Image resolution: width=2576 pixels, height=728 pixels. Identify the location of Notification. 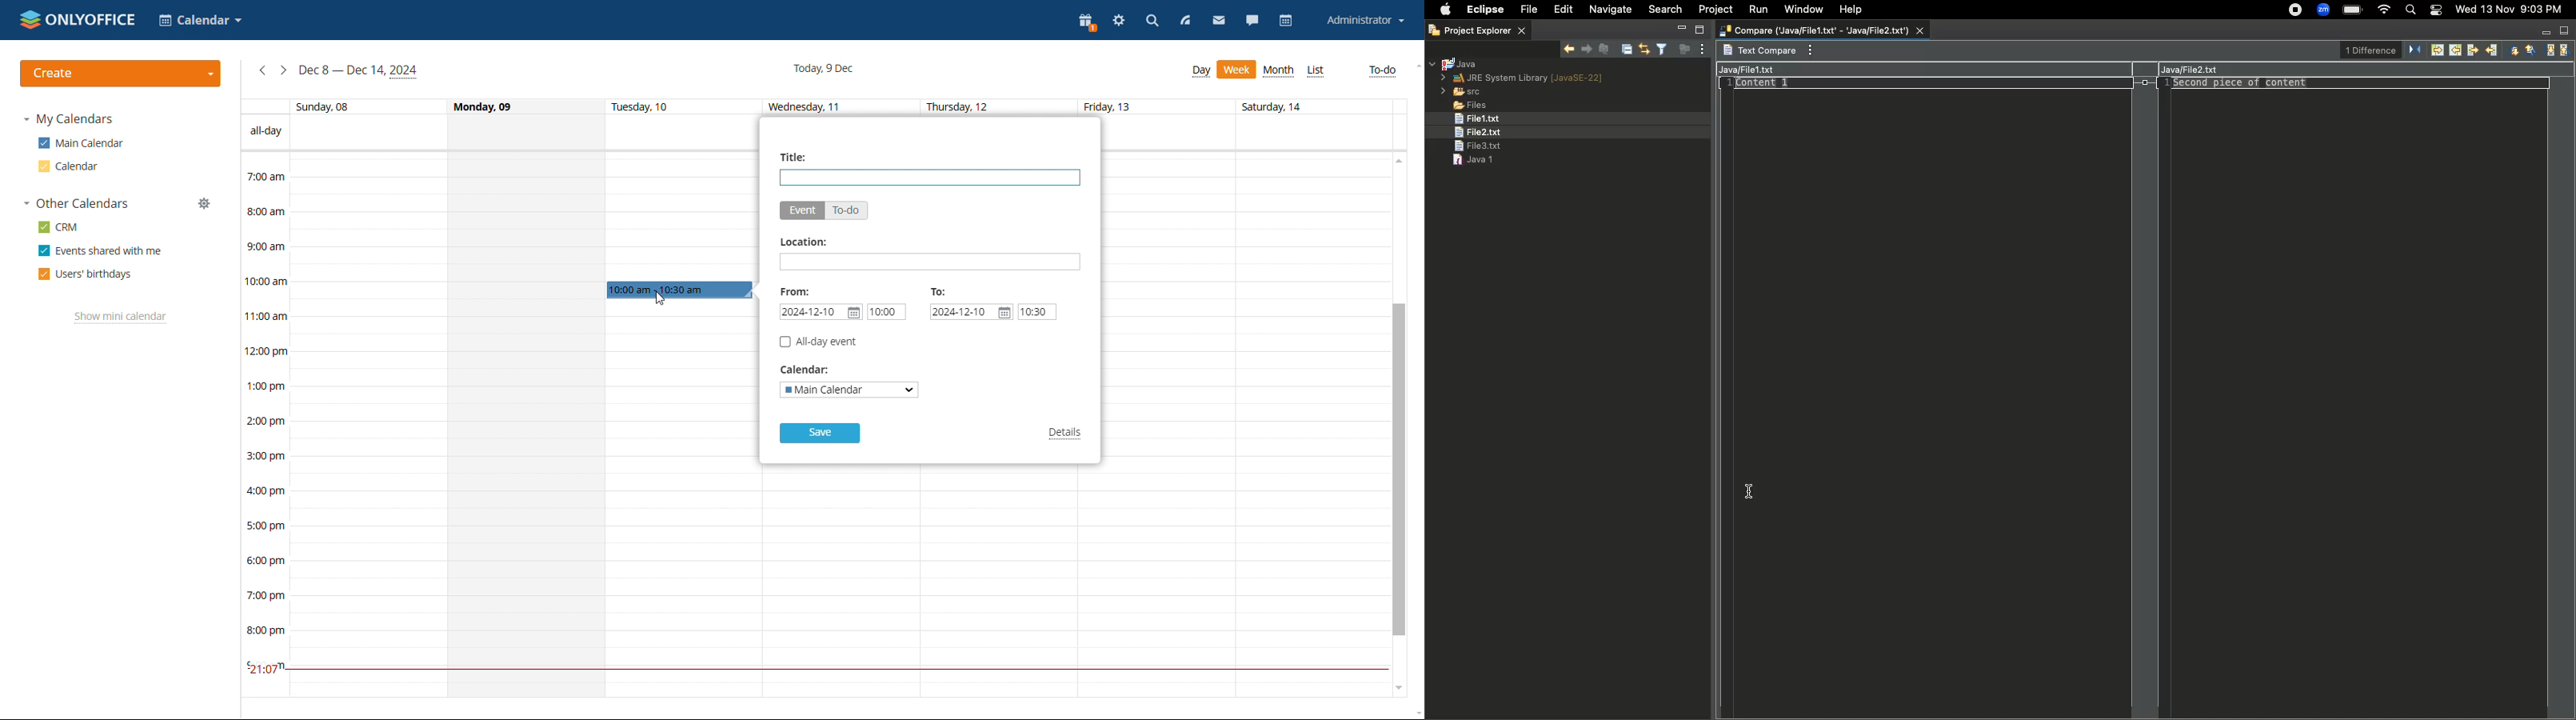
(2438, 10).